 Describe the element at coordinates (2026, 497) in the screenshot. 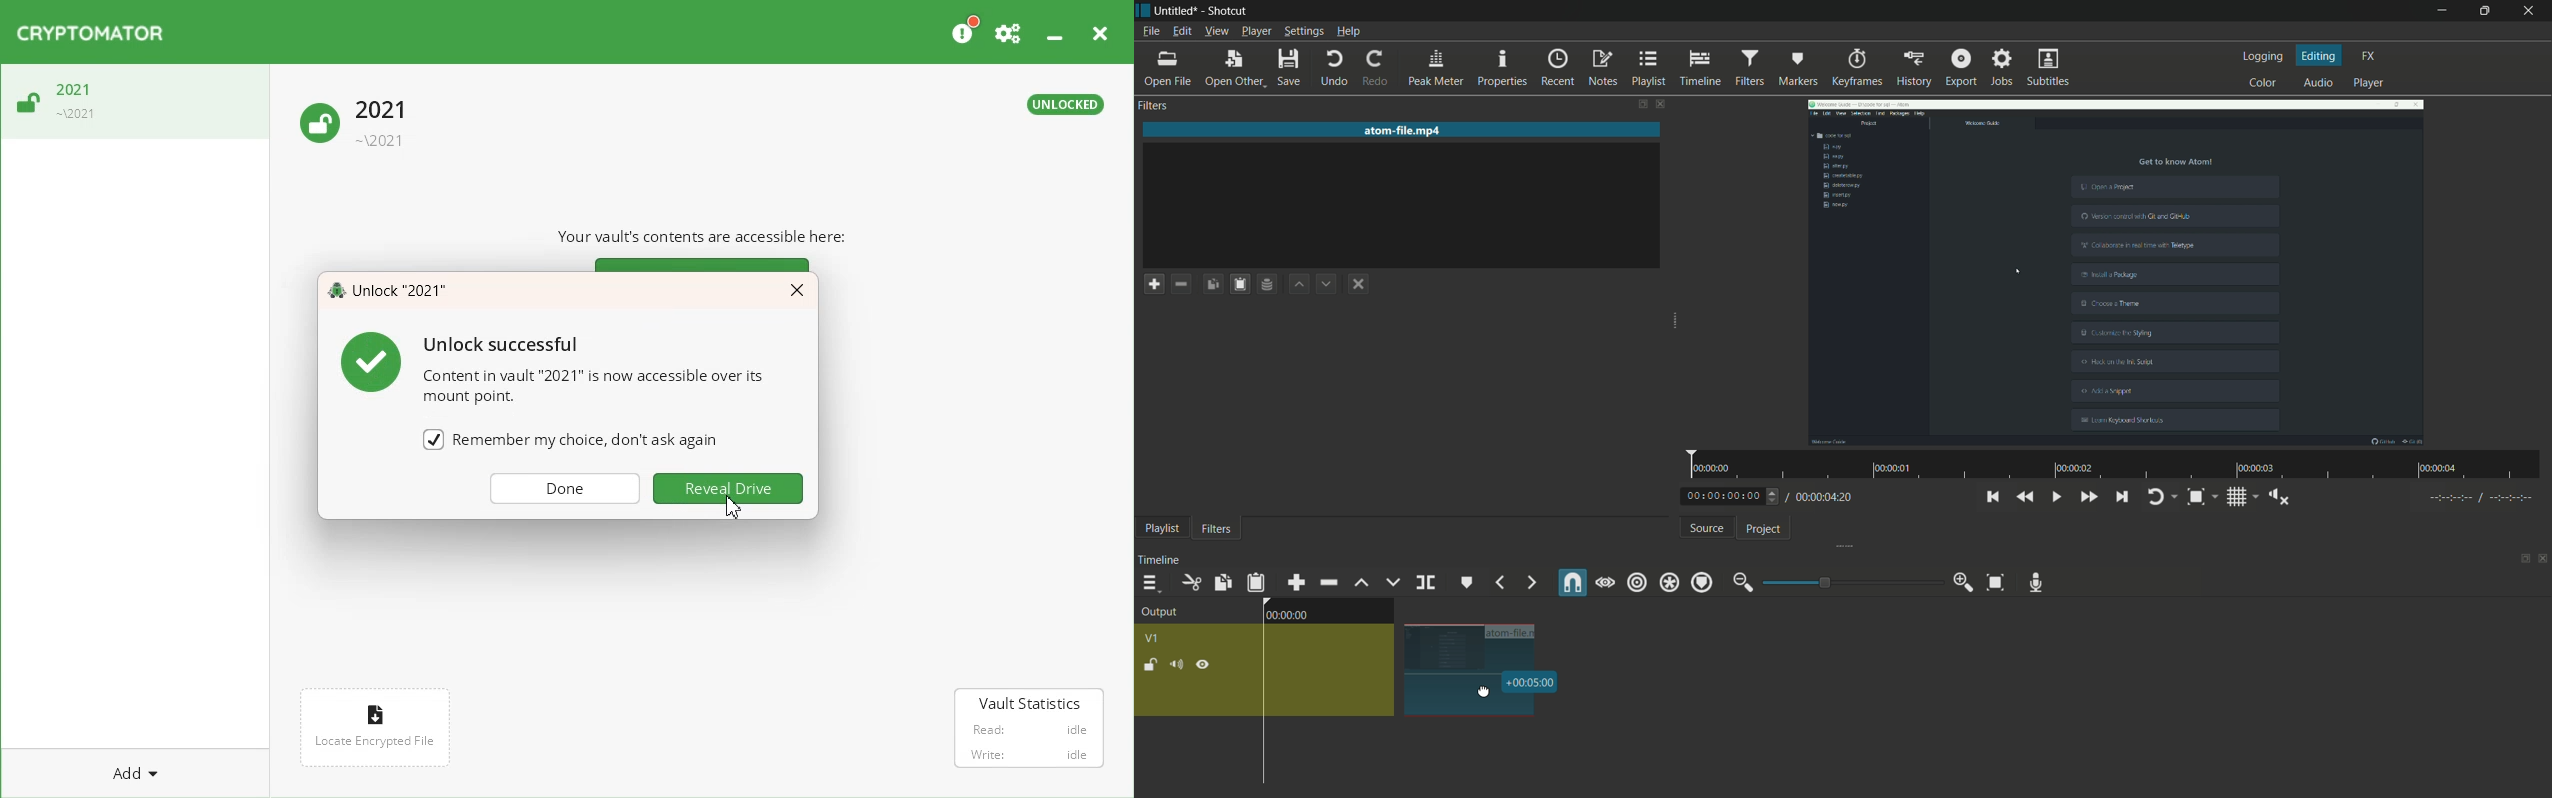

I see `quickly play backward` at that location.